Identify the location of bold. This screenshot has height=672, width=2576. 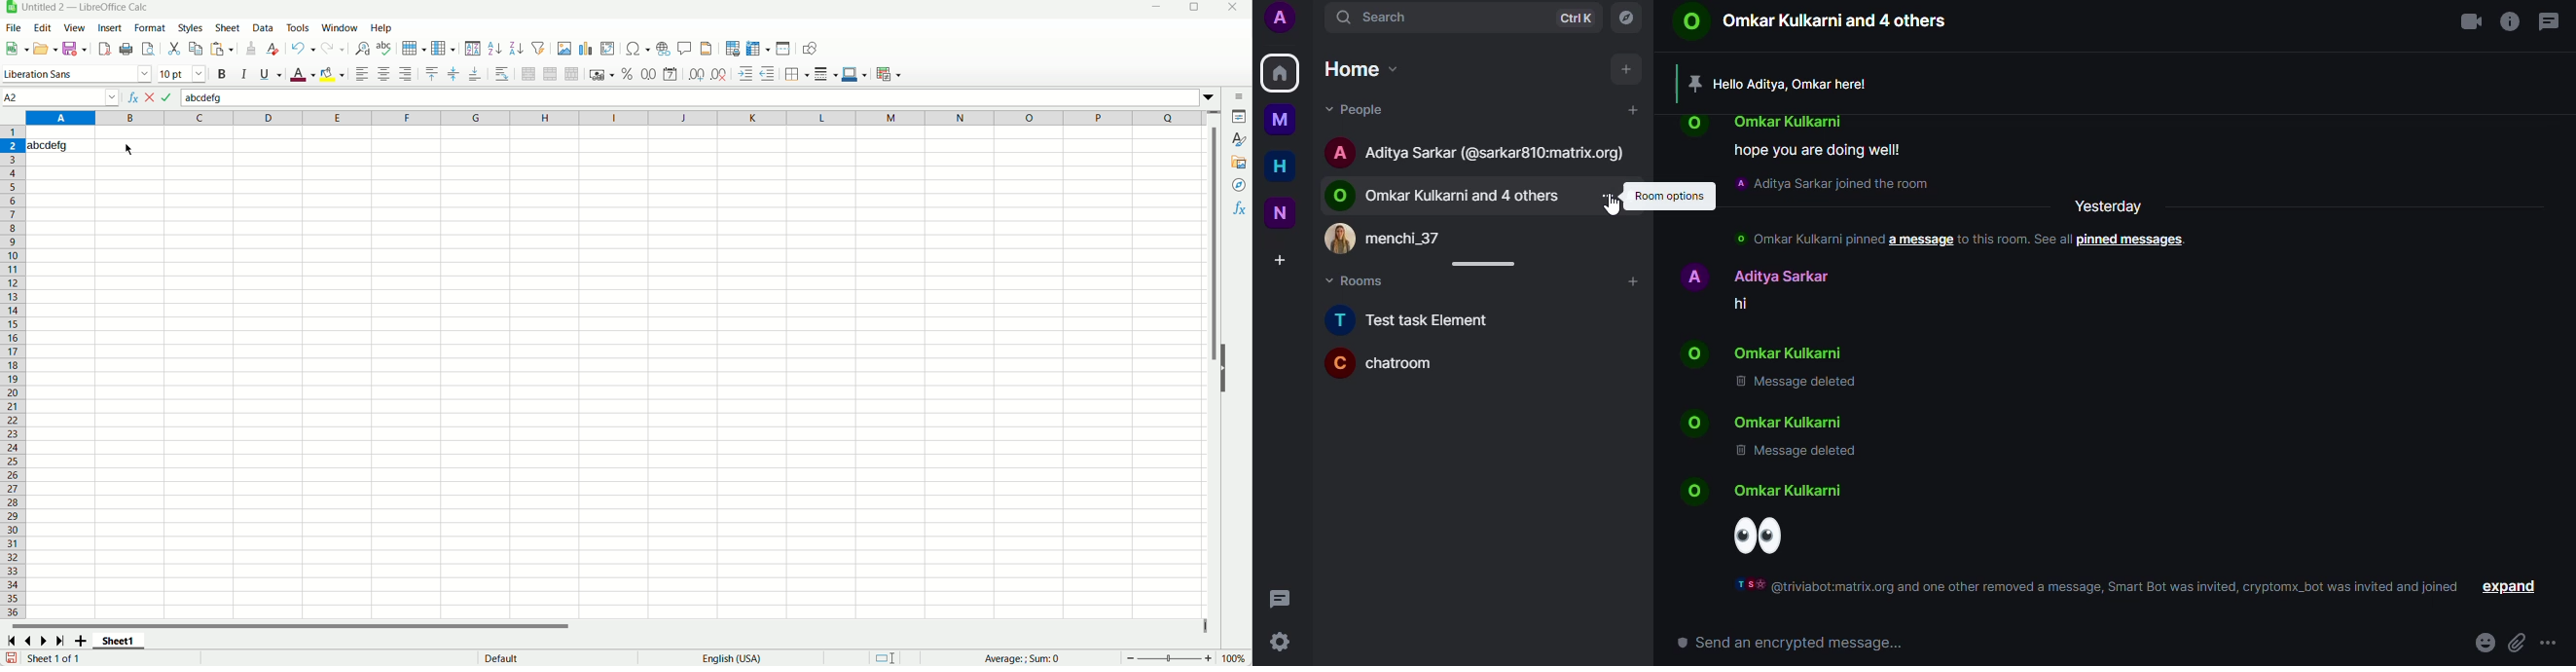
(223, 74).